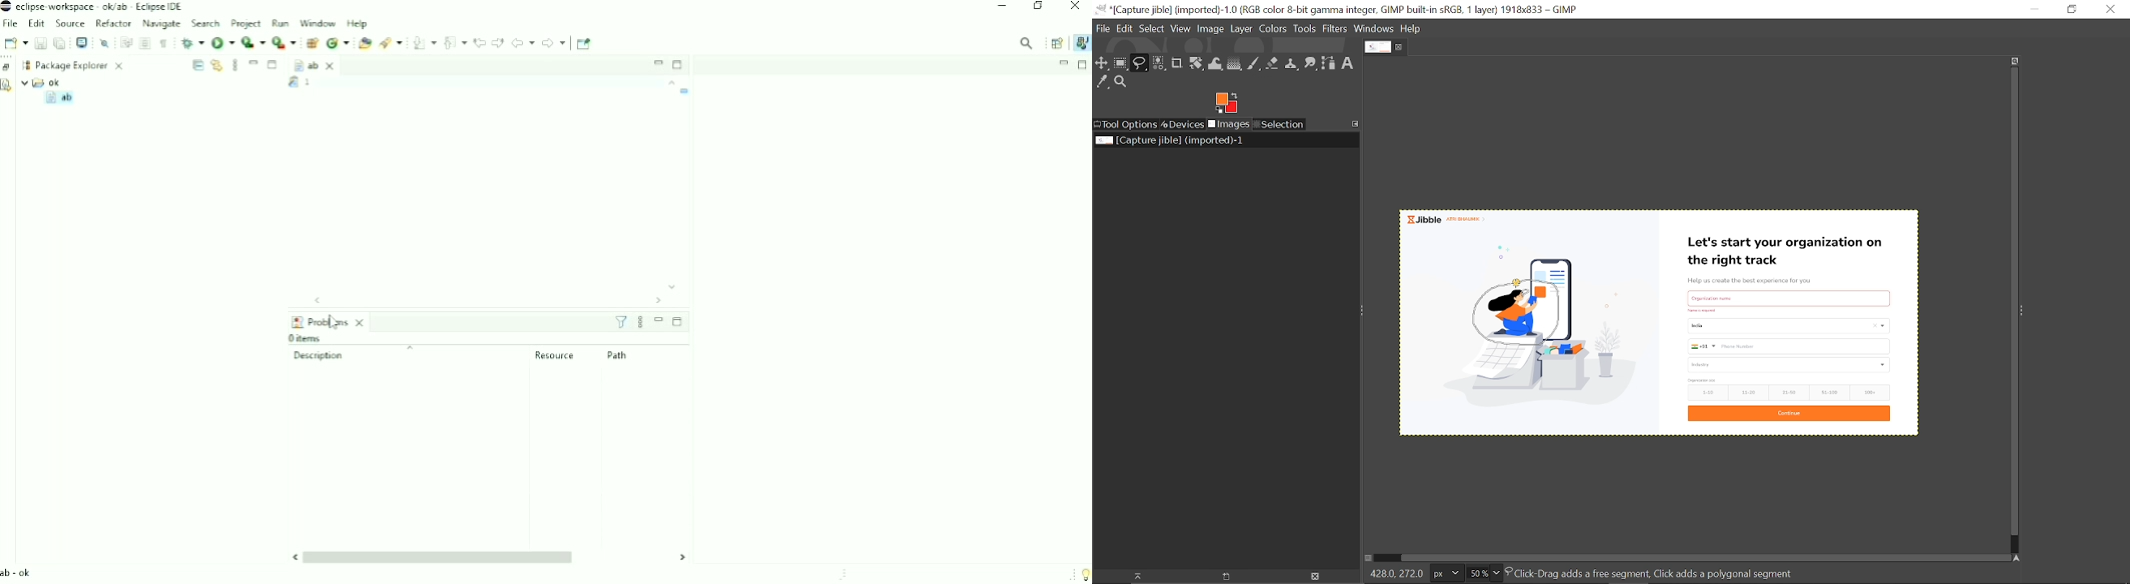  I want to click on View Menu, so click(235, 65).